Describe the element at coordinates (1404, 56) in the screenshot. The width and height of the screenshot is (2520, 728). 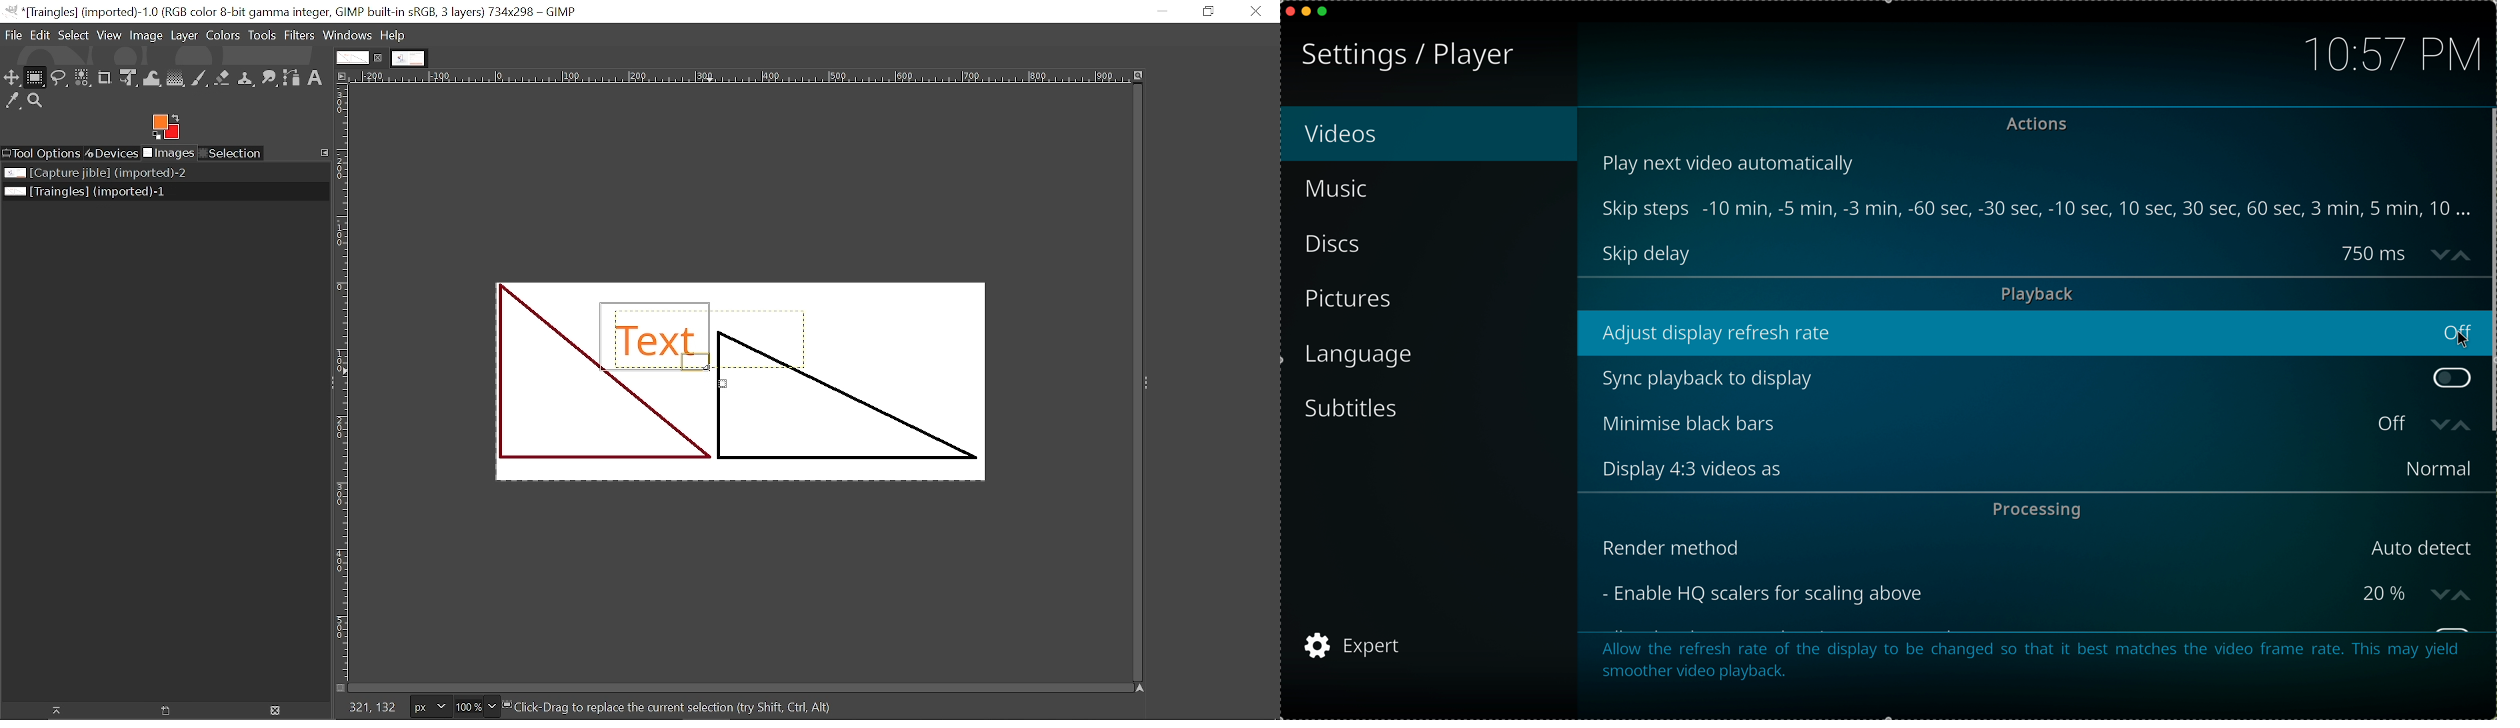
I see `Settings/player` at that location.